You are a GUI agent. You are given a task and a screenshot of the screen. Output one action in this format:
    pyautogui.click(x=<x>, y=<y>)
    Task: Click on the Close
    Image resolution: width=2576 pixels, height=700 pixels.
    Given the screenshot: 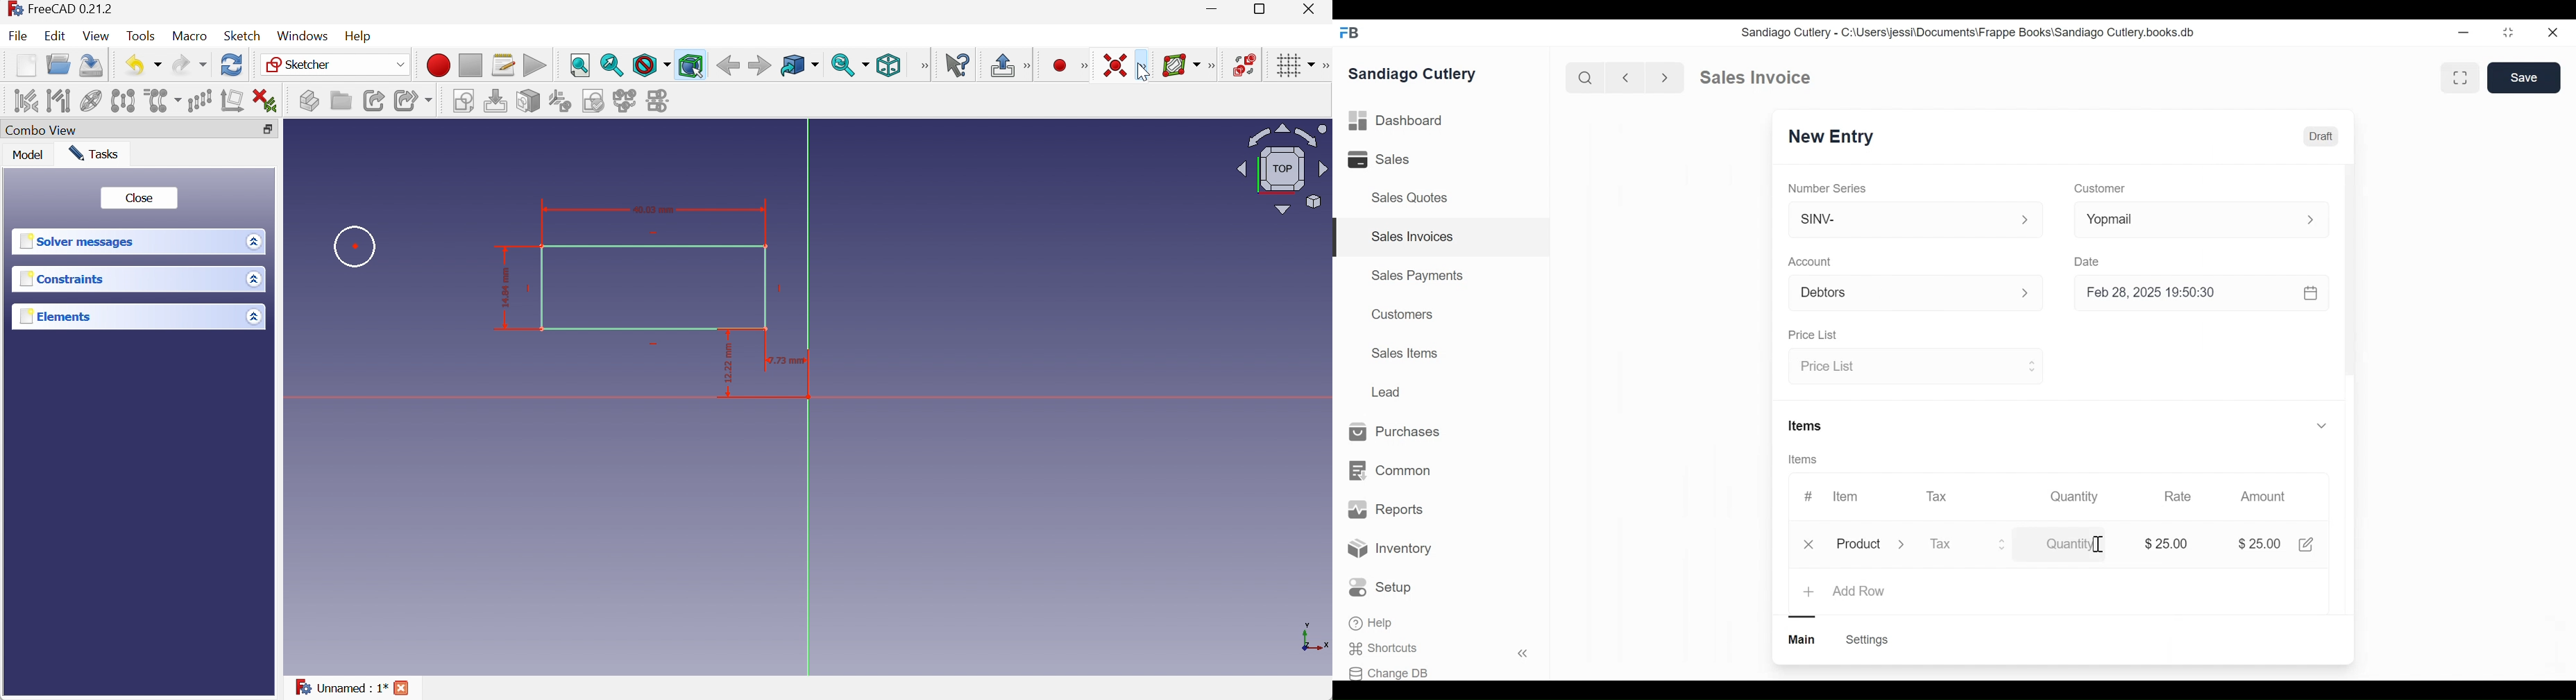 What is the action you would take?
    pyautogui.click(x=1310, y=10)
    